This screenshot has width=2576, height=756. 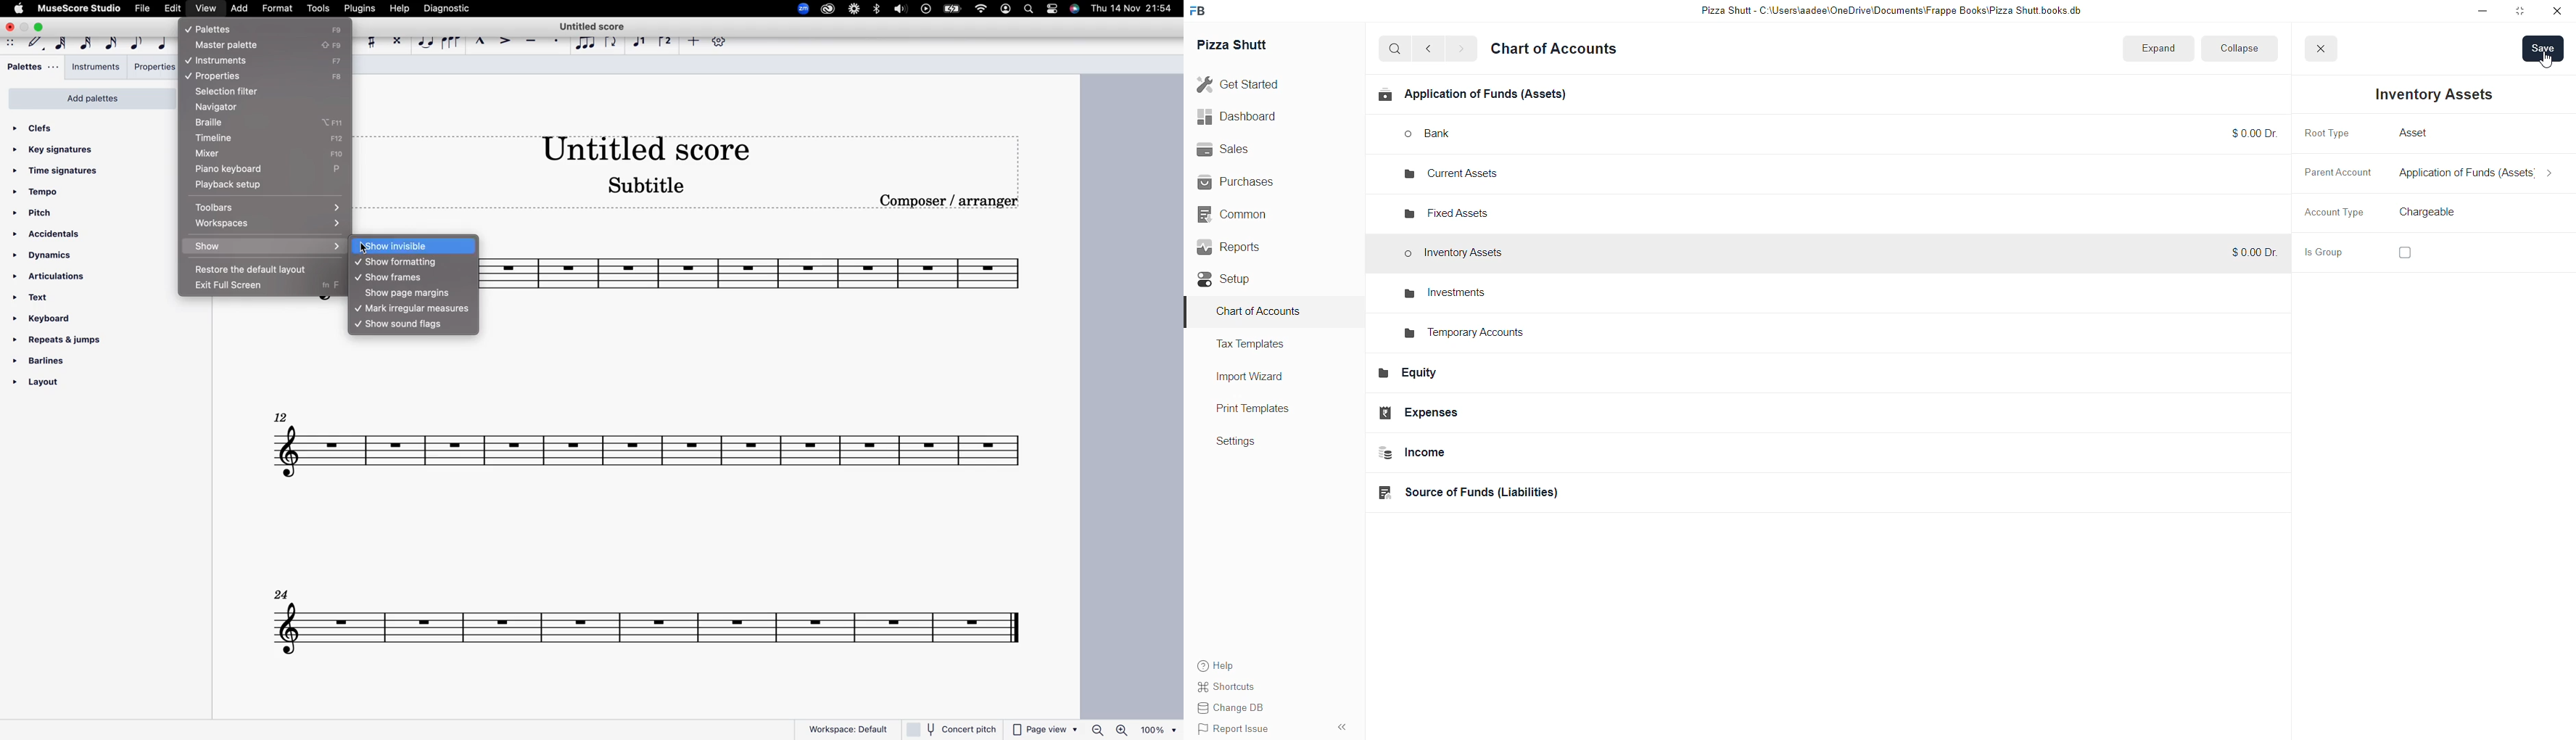 I want to click on workspaces, so click(x=268, y=223).